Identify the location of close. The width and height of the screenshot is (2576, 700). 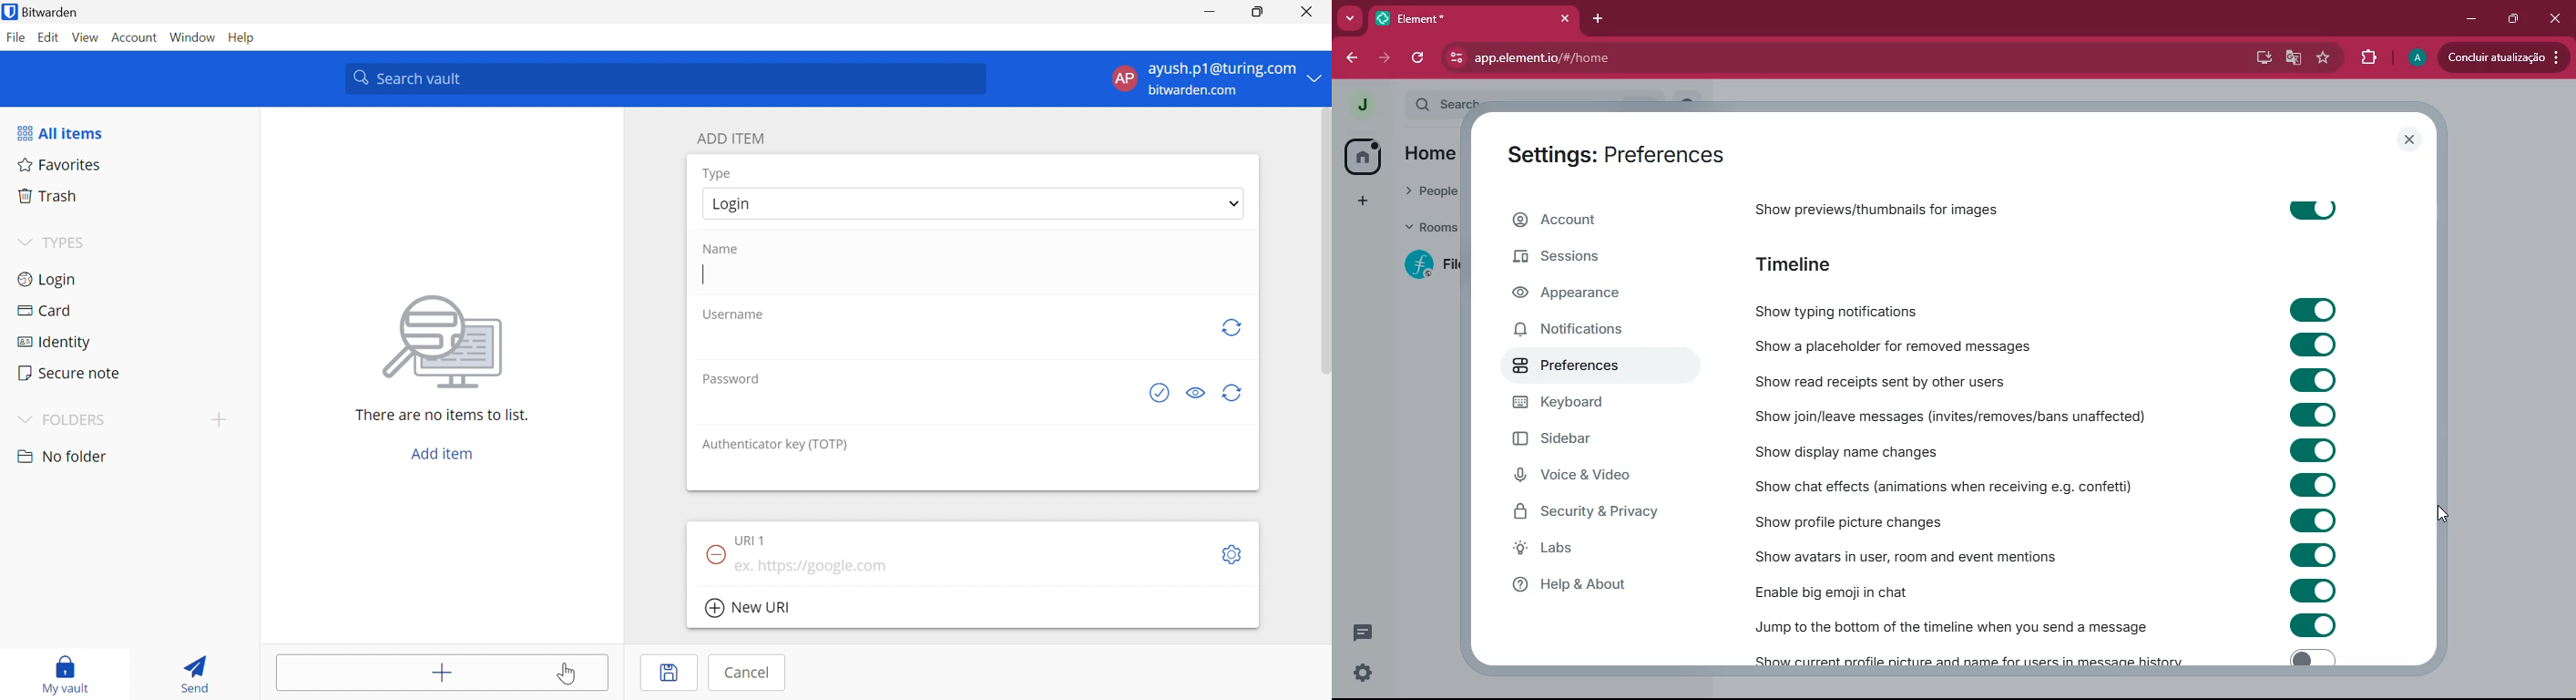
(2555, 19).